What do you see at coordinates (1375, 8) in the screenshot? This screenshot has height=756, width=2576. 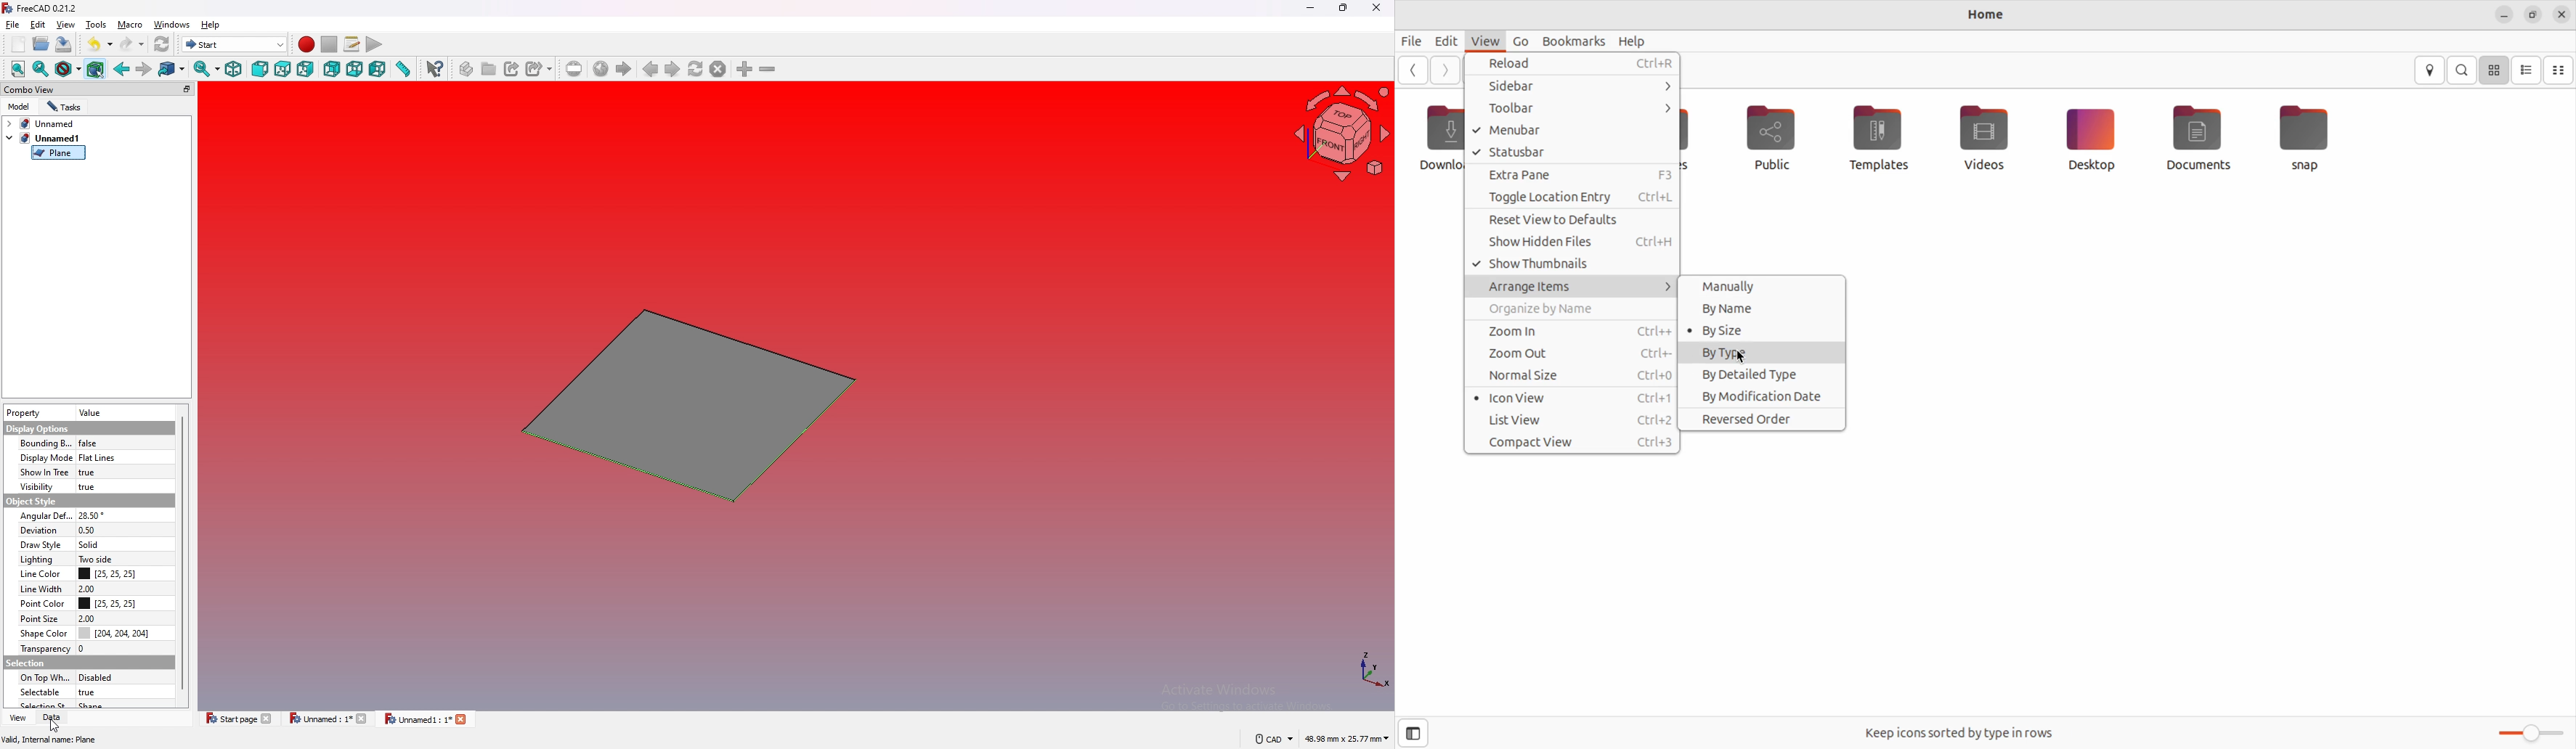 I see `close` at bounding box center [1375, 8].